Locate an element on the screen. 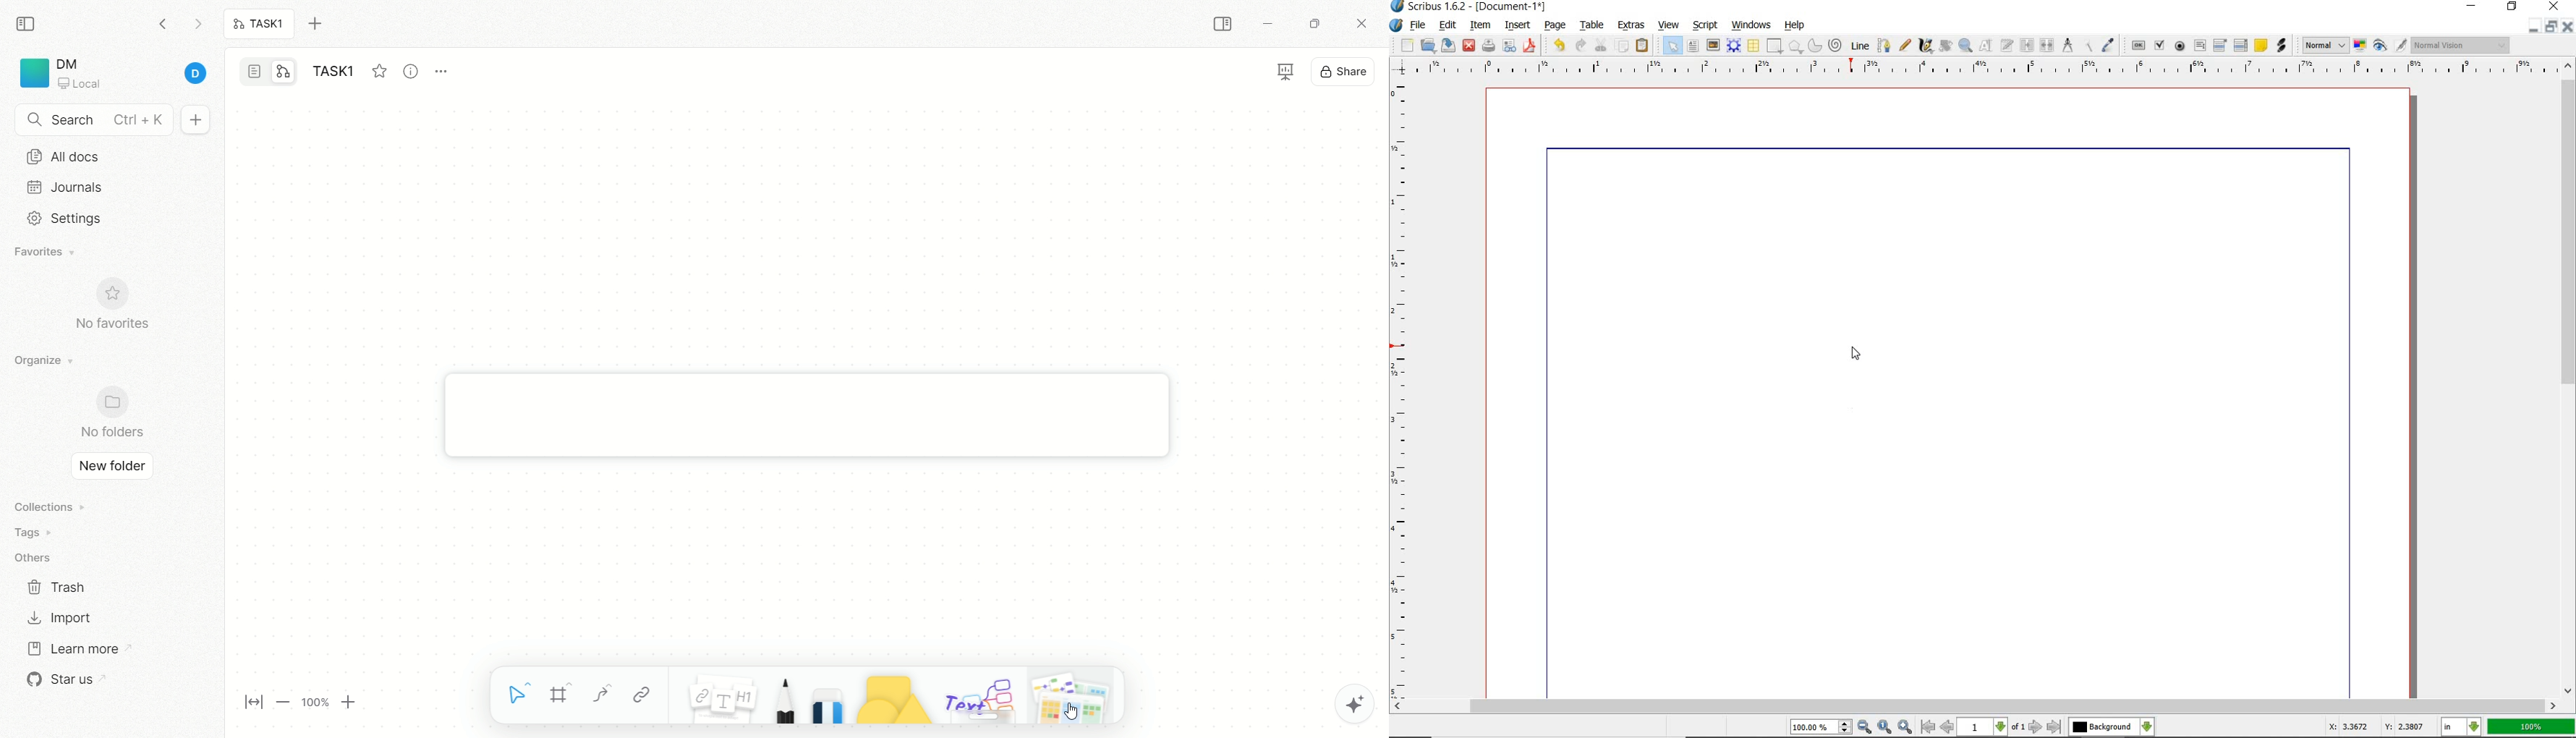  preflight verifier is located at coordinates (1509, 47).